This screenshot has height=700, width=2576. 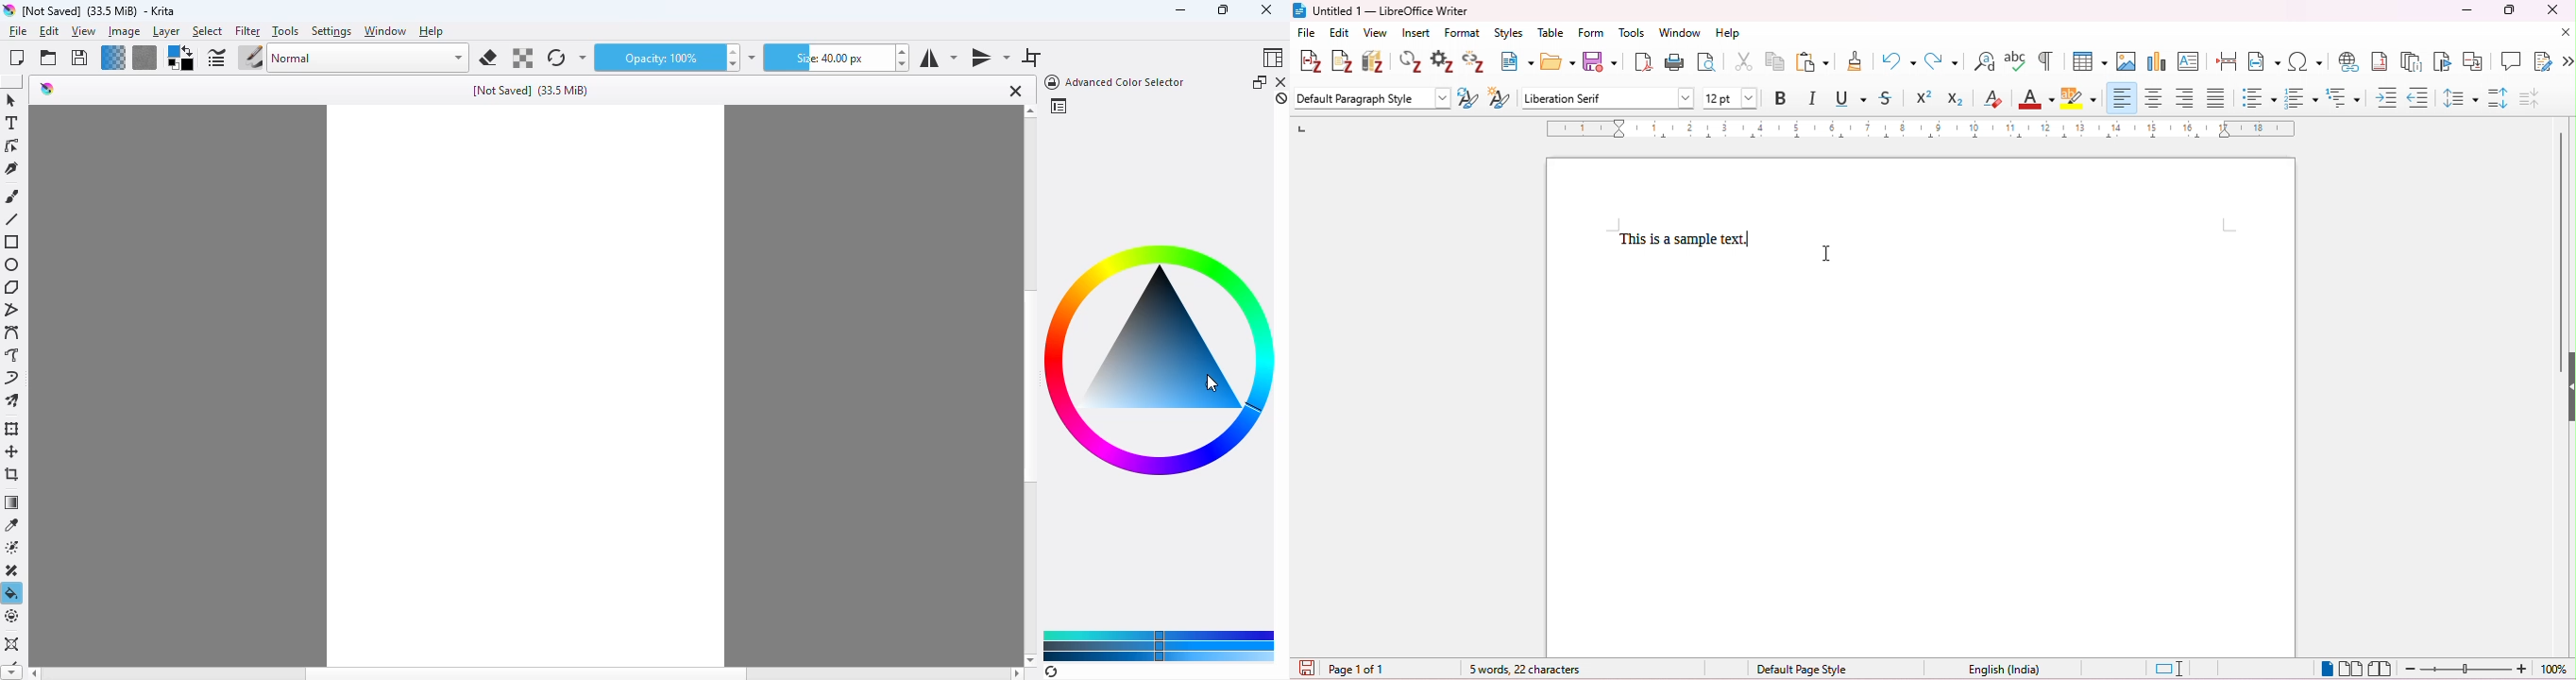 I want to click on insert table, so click(x=2087, y=60).